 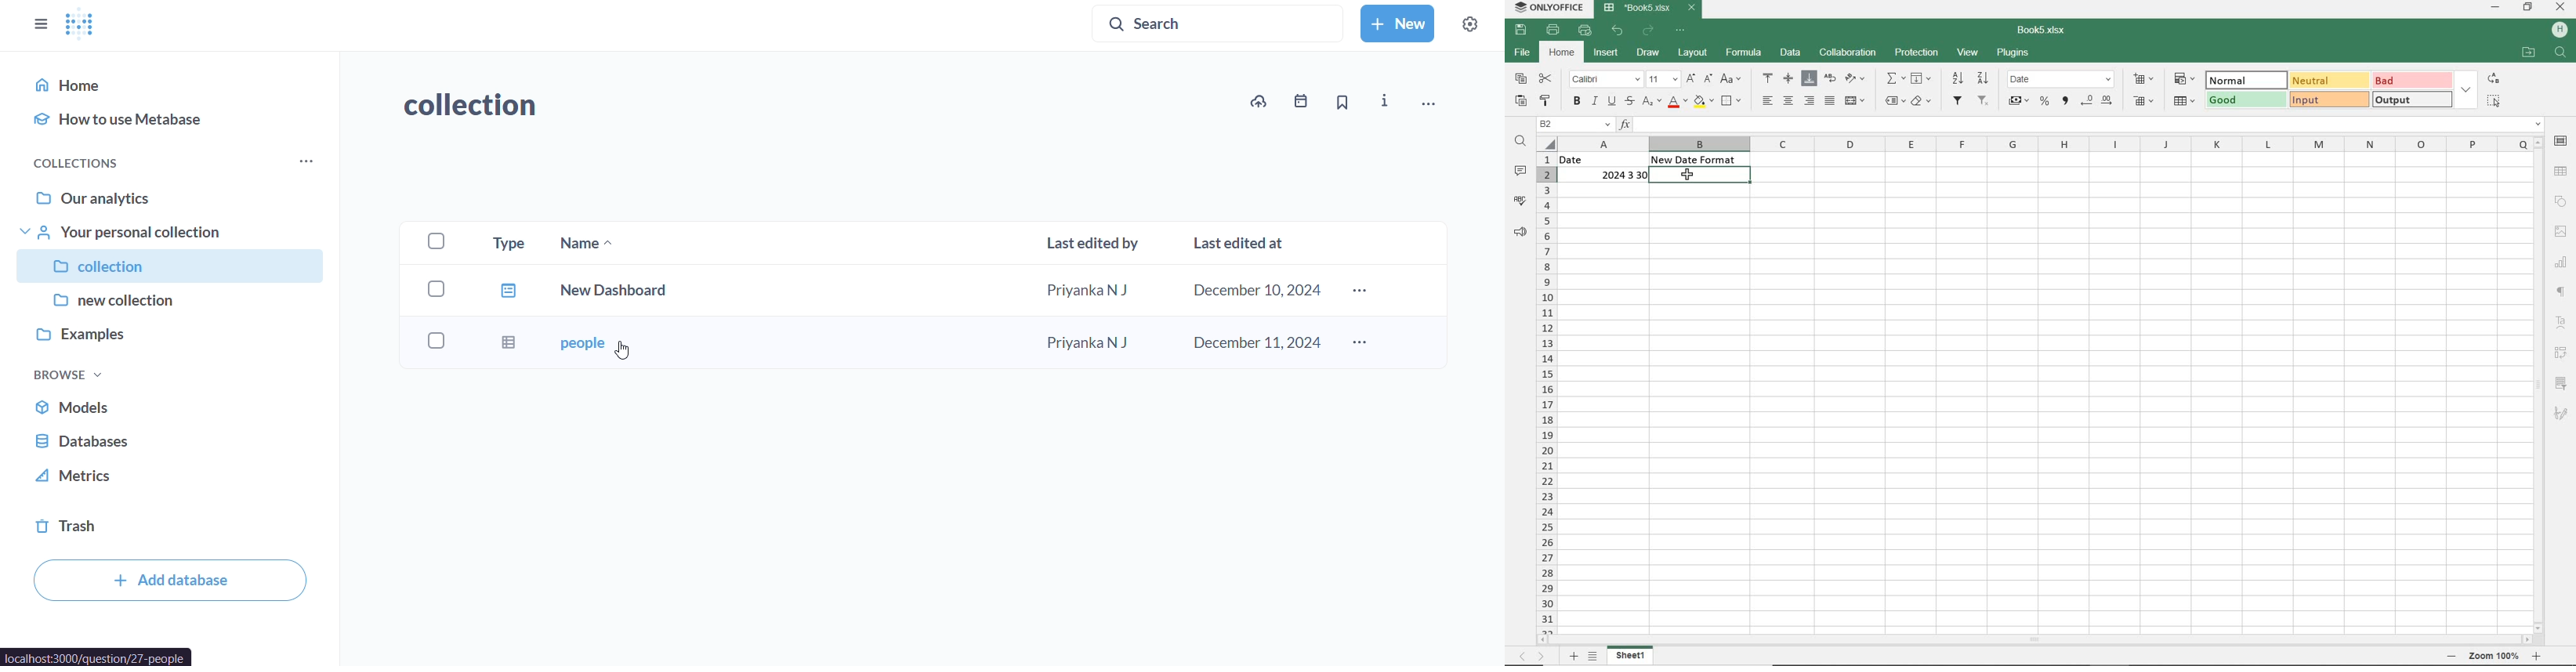 What do you see at coordinates (2563, 260) in the screenshot?
I see `CHART` at bounding box center [2563, 260].